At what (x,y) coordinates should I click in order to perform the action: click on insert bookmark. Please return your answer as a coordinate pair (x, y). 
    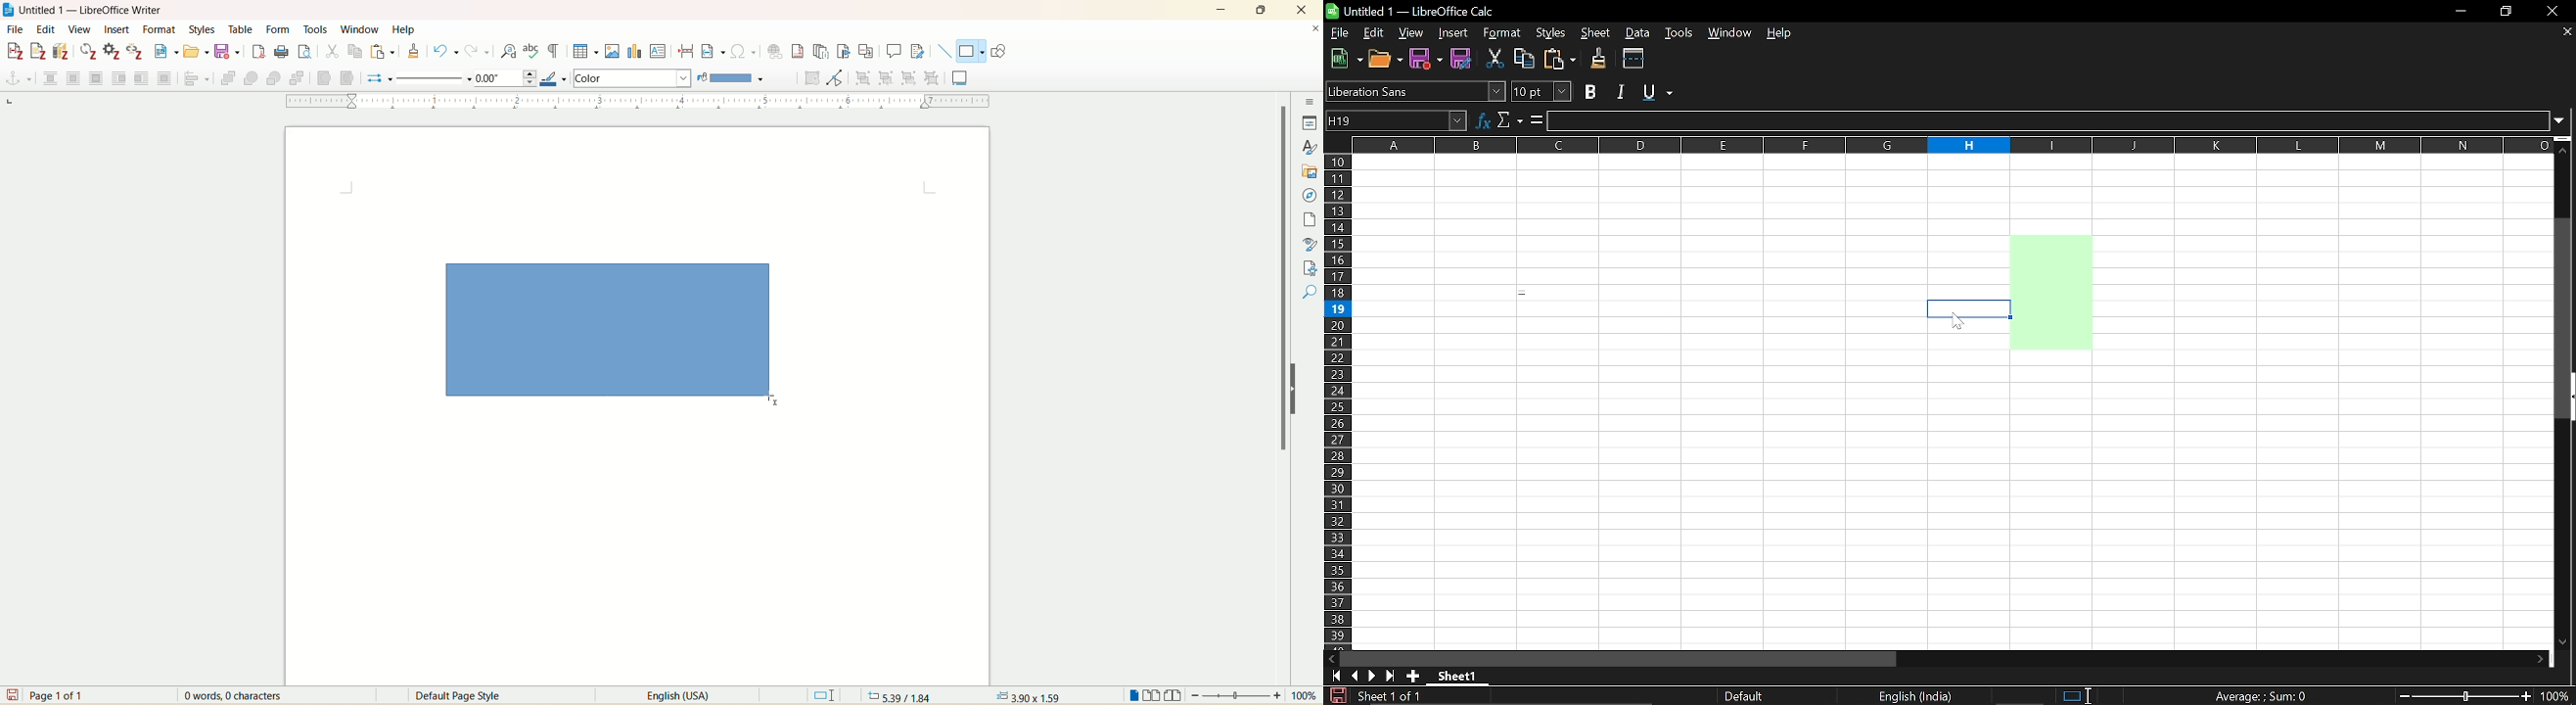
    Looking at the image, I should click on (846, 52).